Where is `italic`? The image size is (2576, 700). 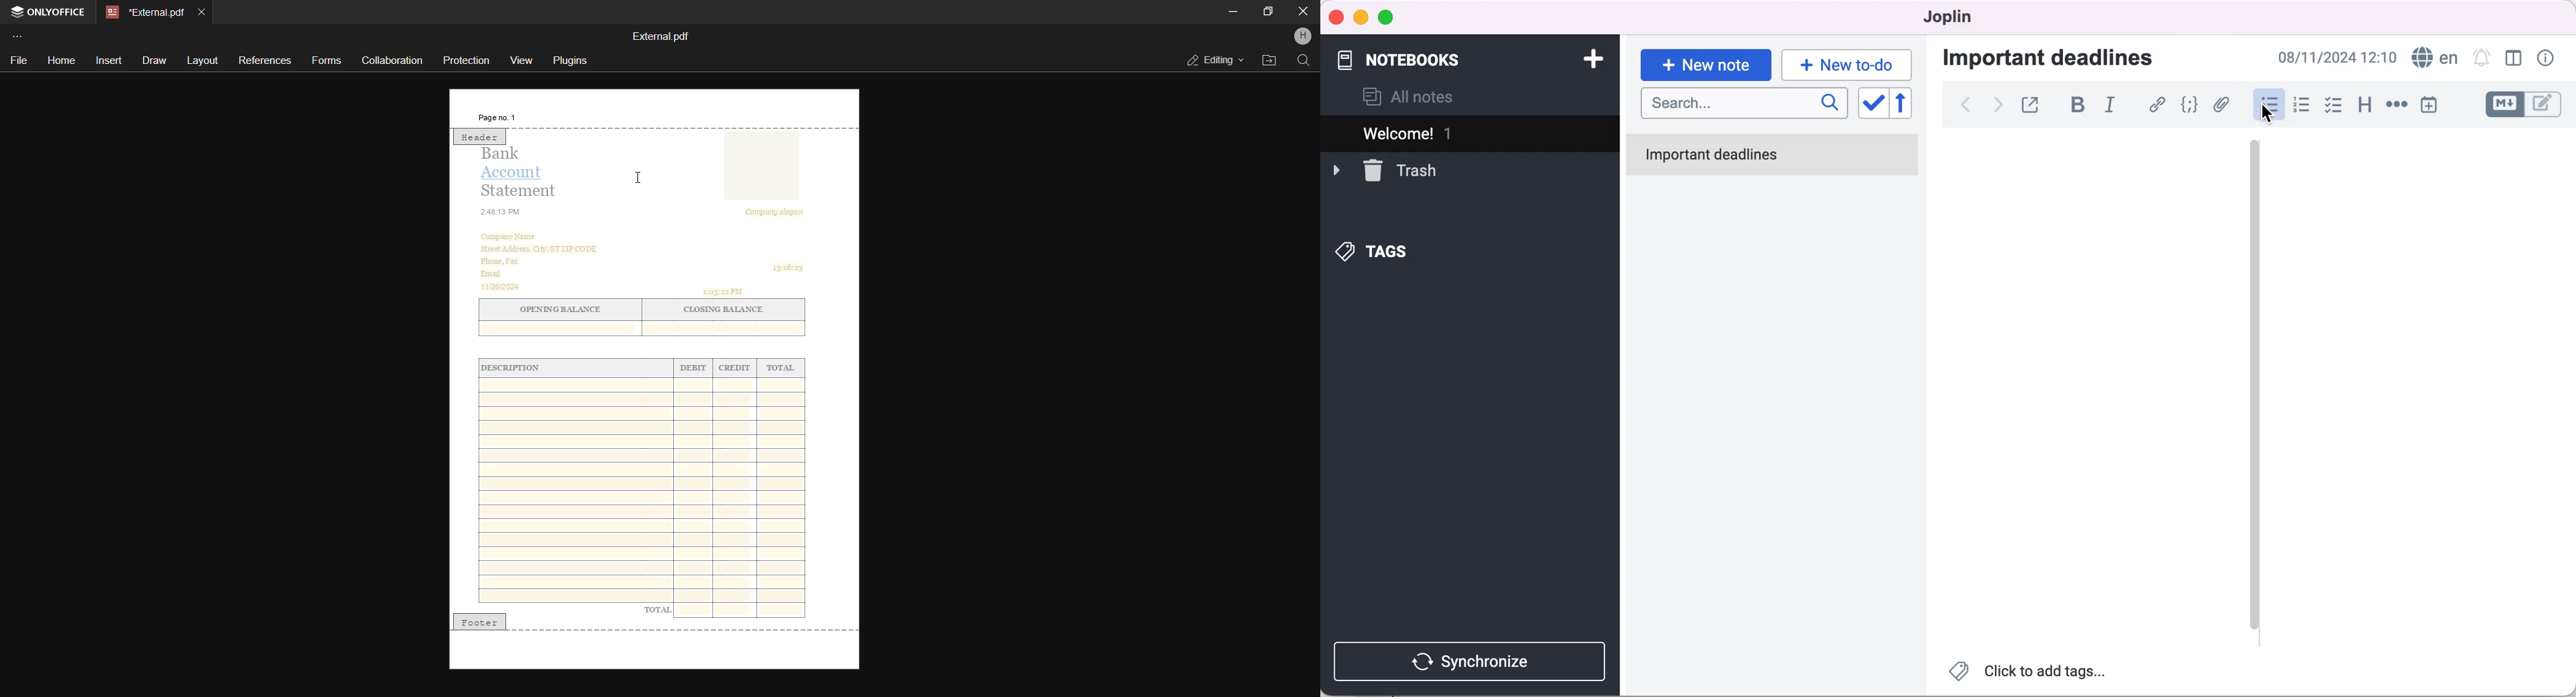 italic is located at coordinates (2109, 106).